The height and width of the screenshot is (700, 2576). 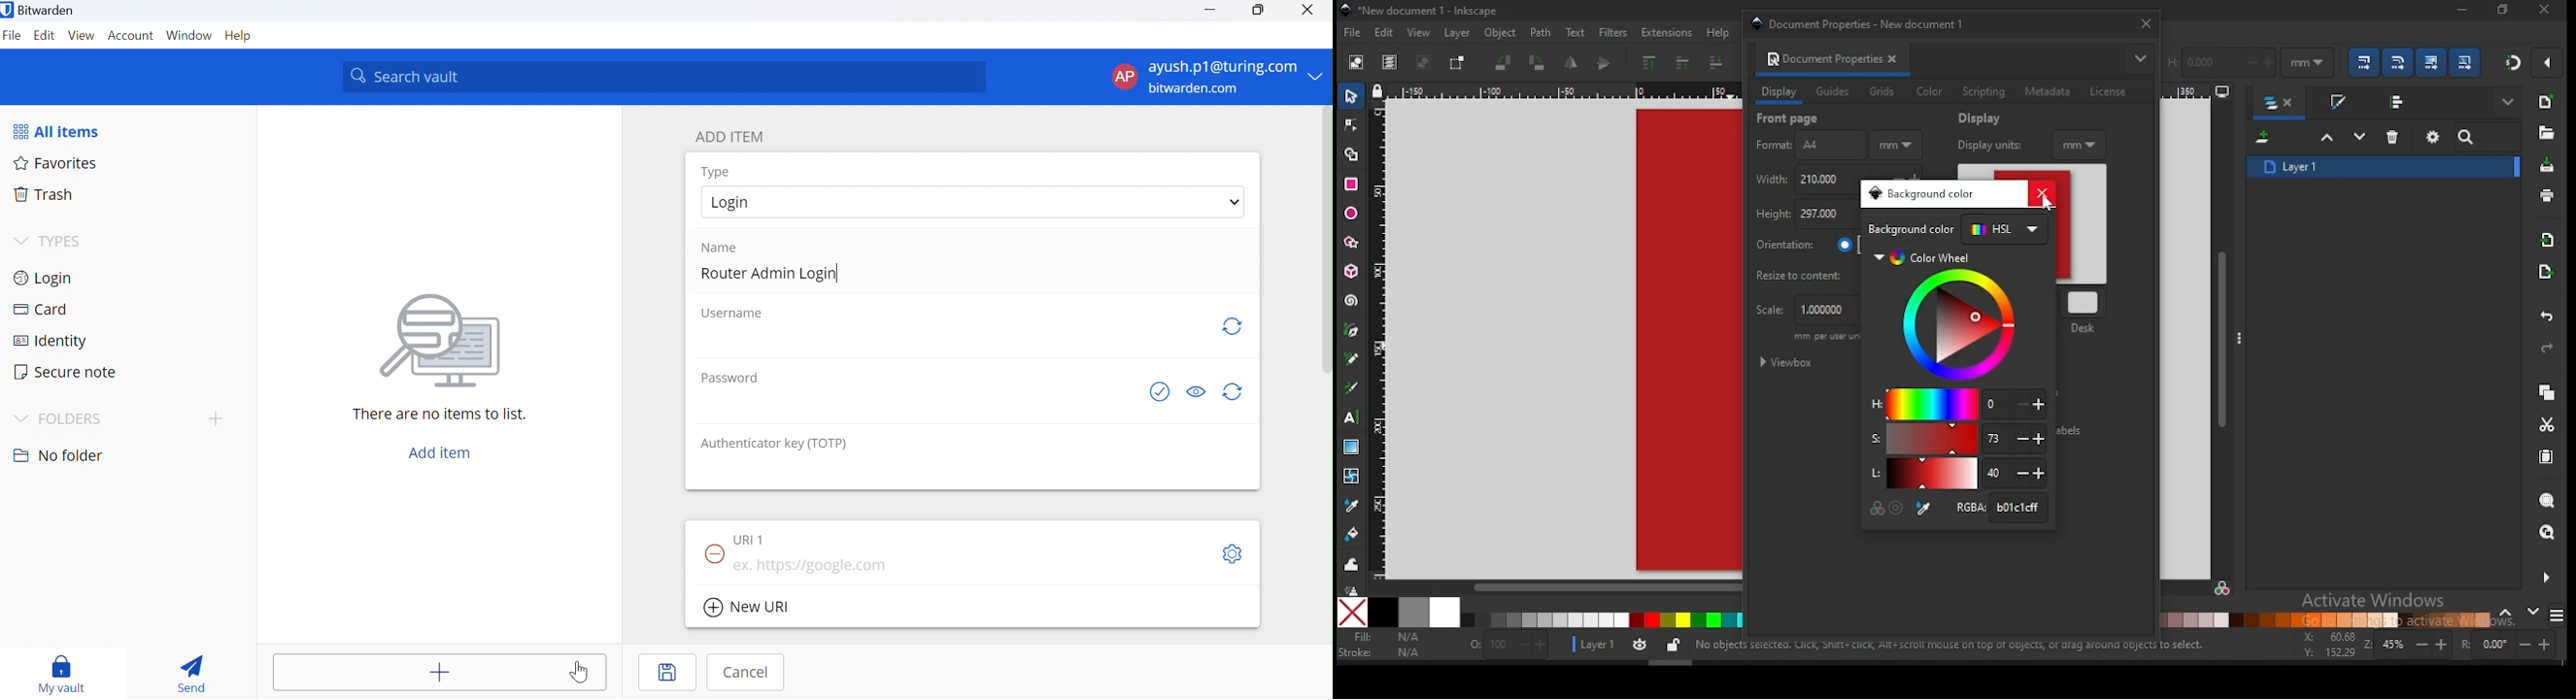 I want to click on fill color, so click(x=1384, y=638).